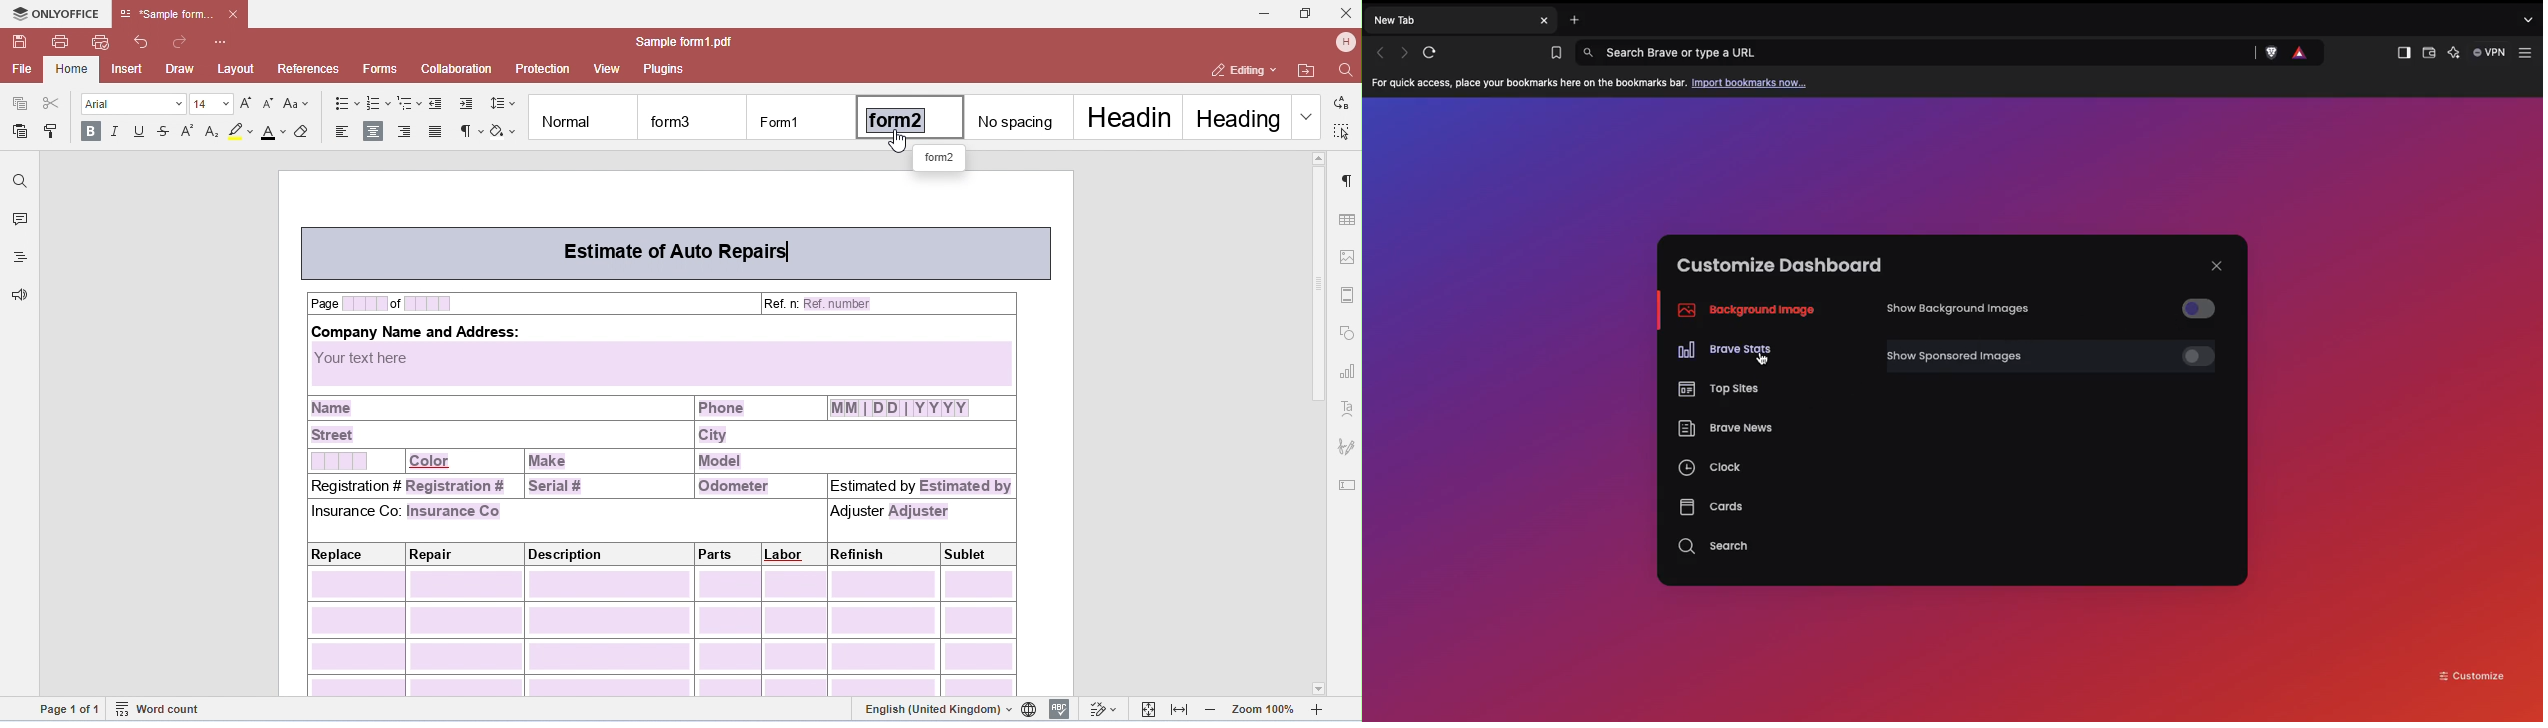 The image size is (2548, 728). Describe the element at coordinates (163, 710) in the screenshot. I see `word count` at that location.